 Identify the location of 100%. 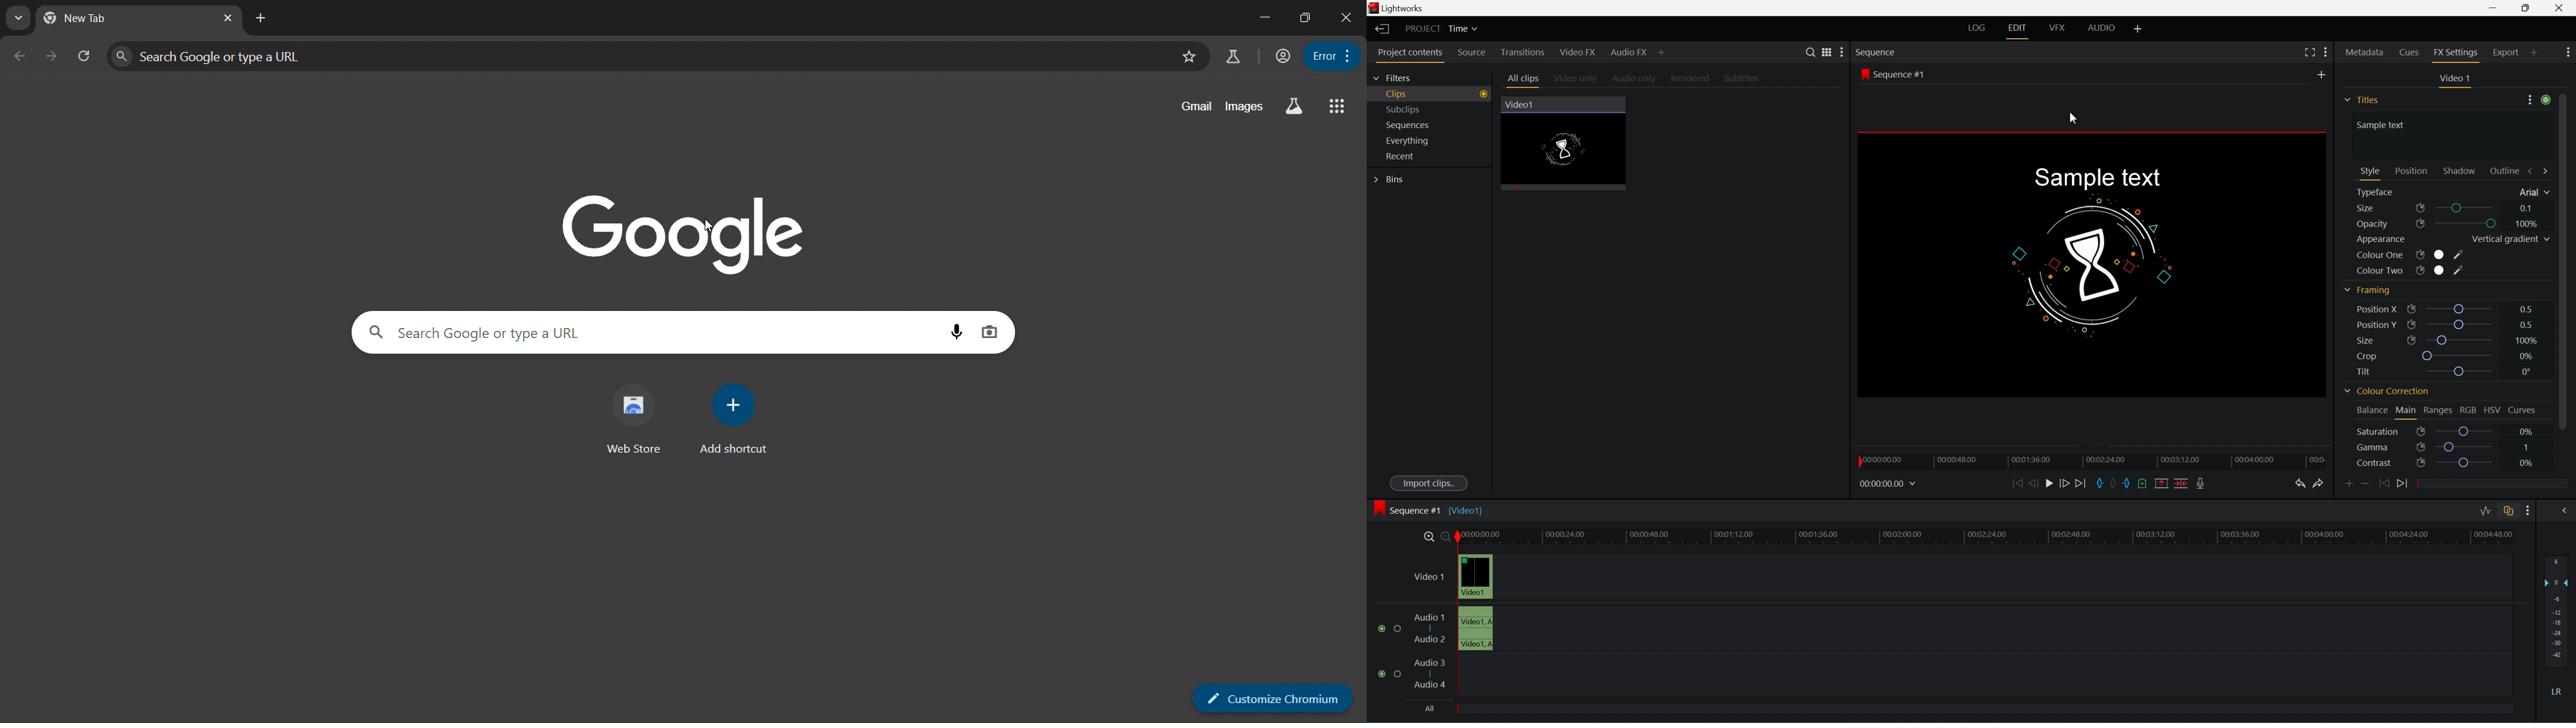
(2525, 339).